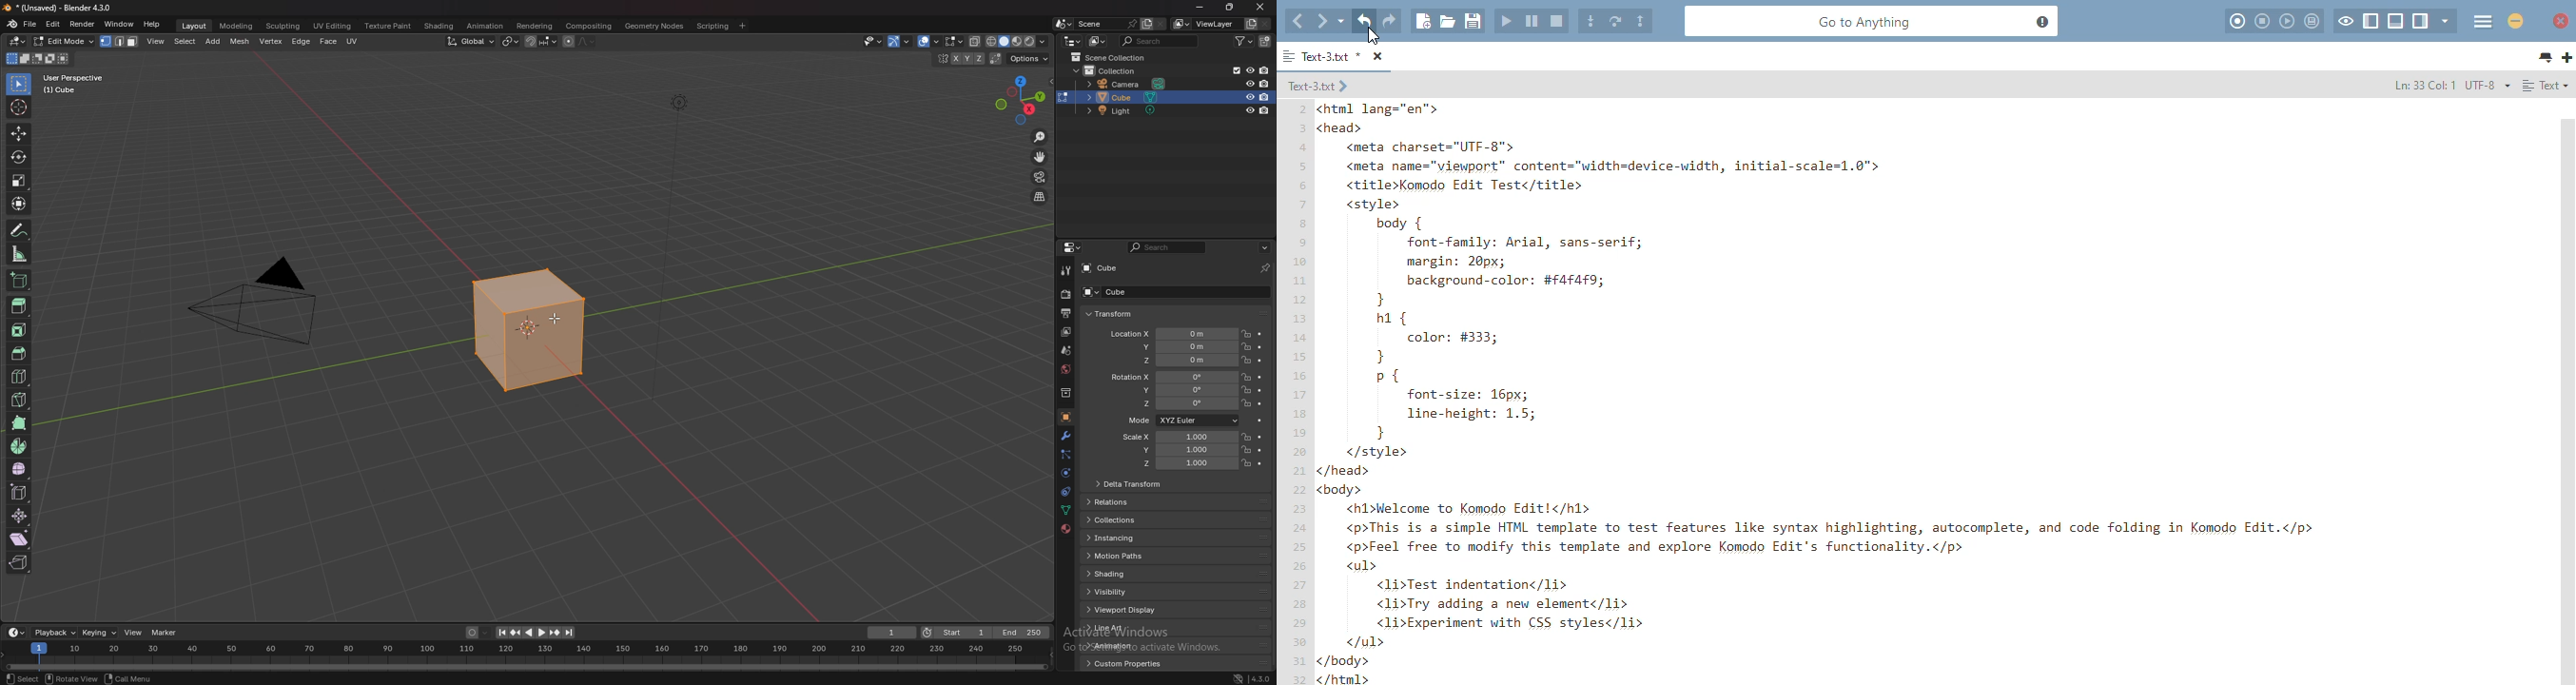 The width and height of the screenshot is (2576, 700). What do you see at coordinates (954, 42) in the screenshot?
I see `mesh edit mode` at bounding box center [954, 42].